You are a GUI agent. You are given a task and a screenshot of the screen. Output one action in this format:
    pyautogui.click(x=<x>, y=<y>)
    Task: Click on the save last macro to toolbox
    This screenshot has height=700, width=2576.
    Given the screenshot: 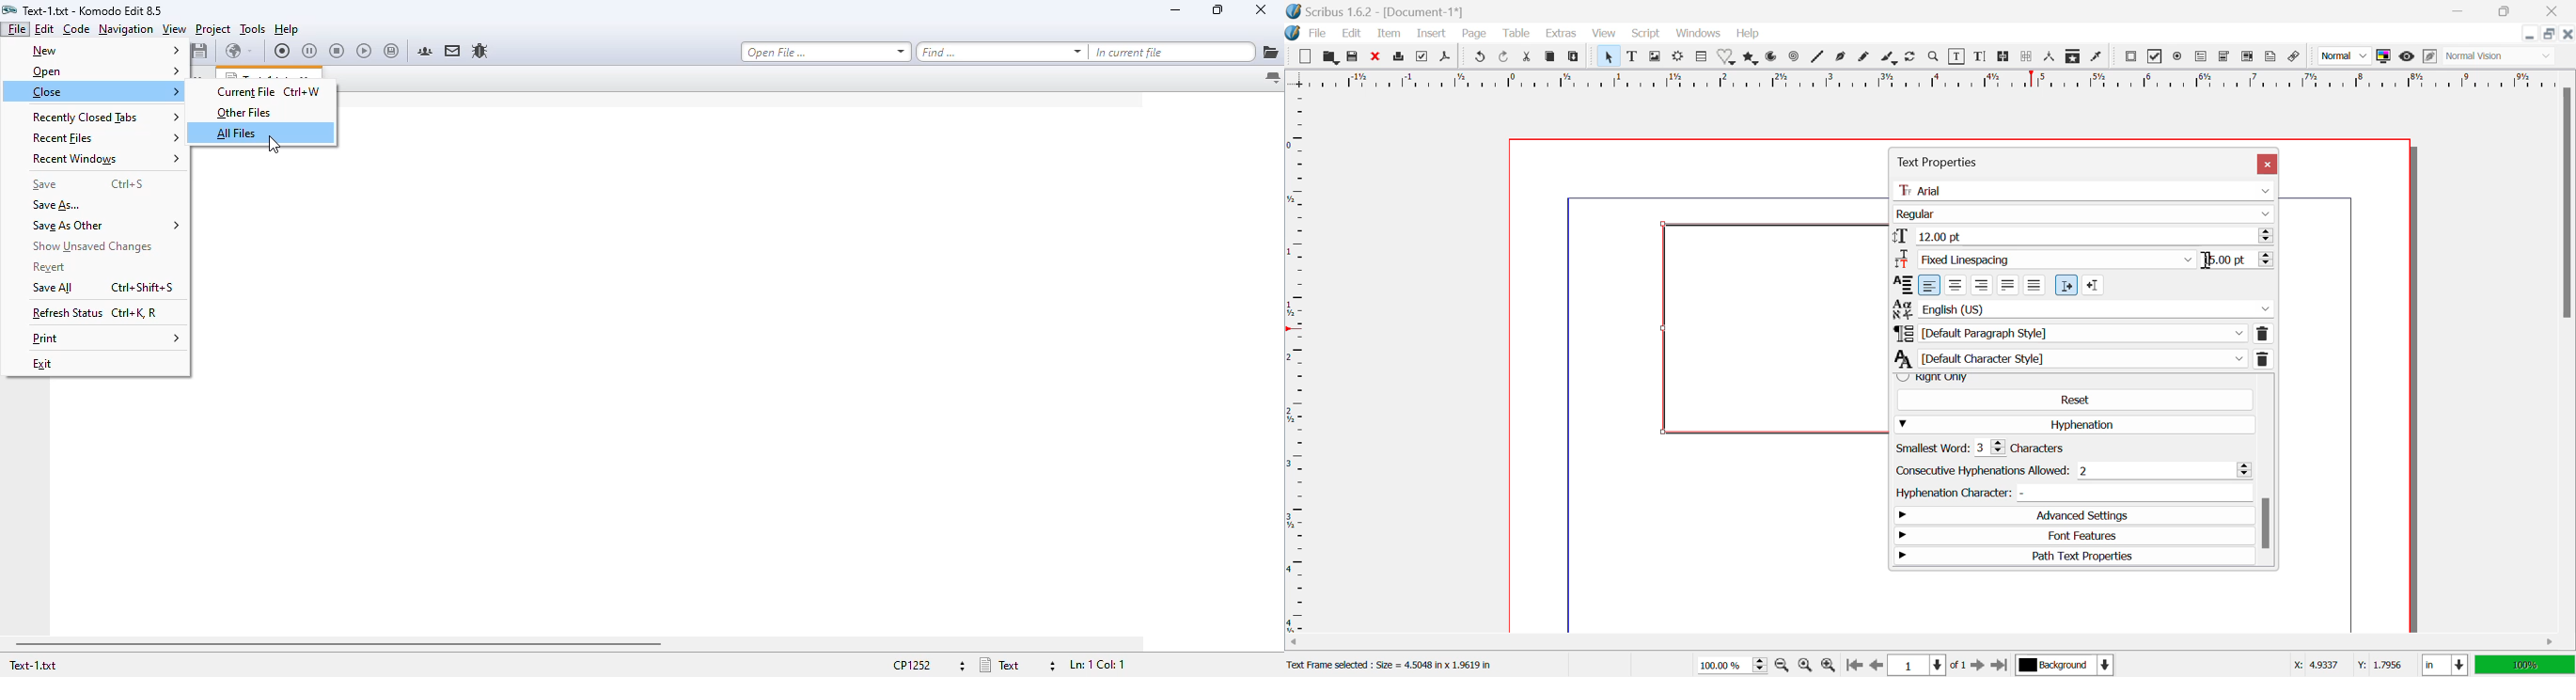 What is the action you would take?
    pyautogui.click(x=392, y=52)
    